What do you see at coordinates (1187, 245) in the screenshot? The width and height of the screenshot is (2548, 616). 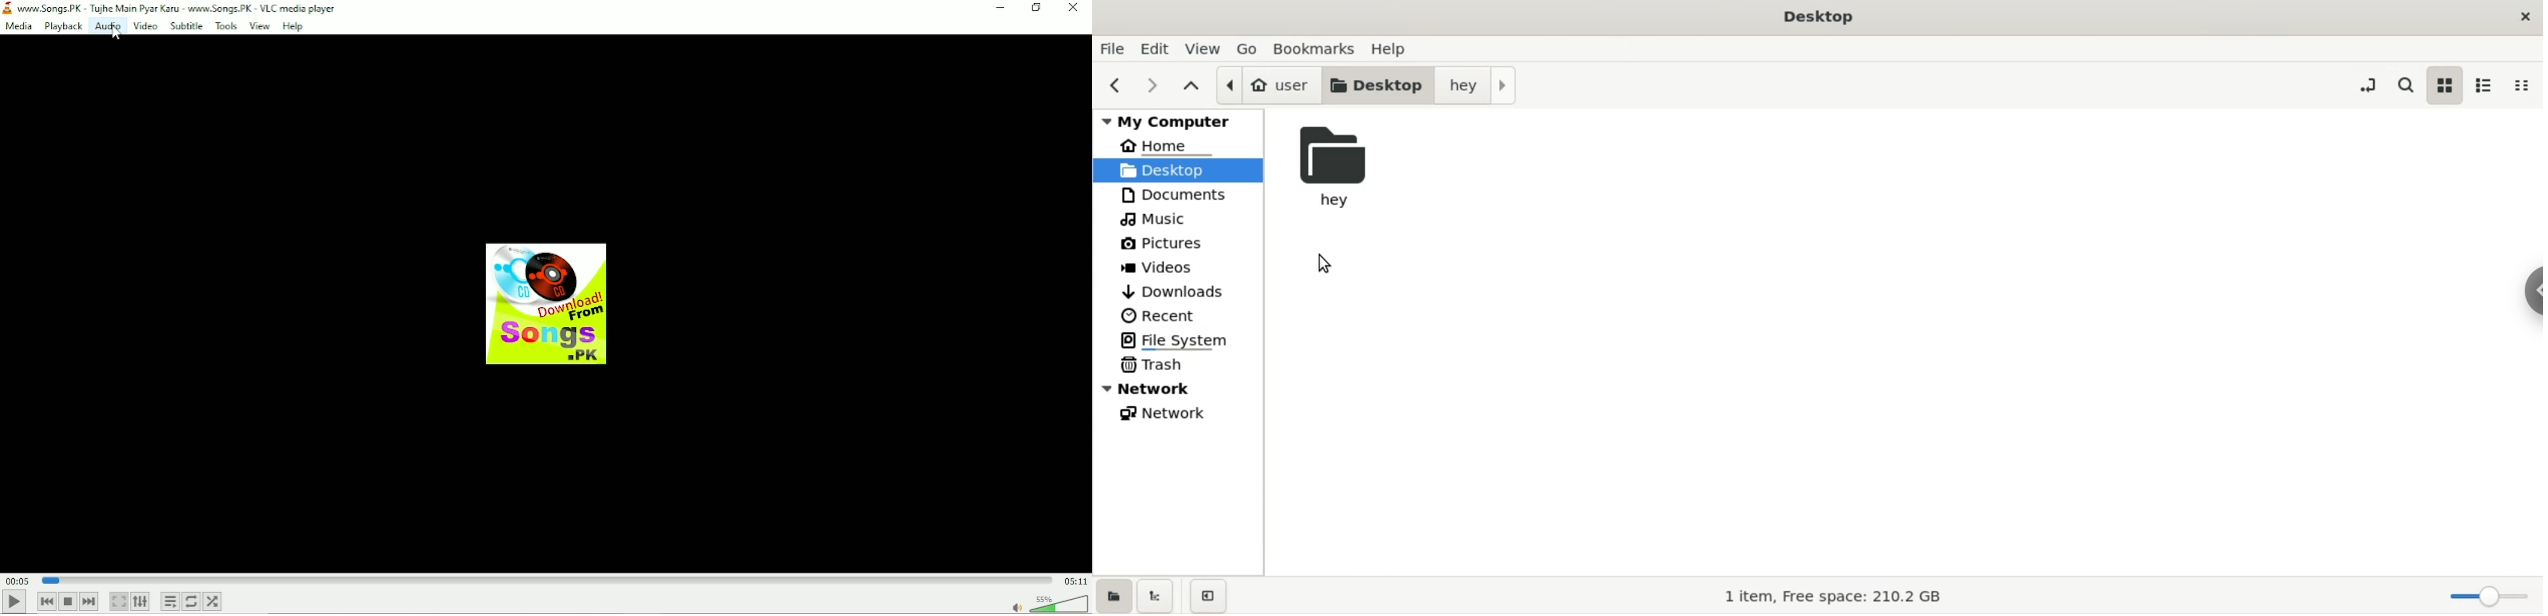 I see `pictures` at bounding box center [1187, 245].